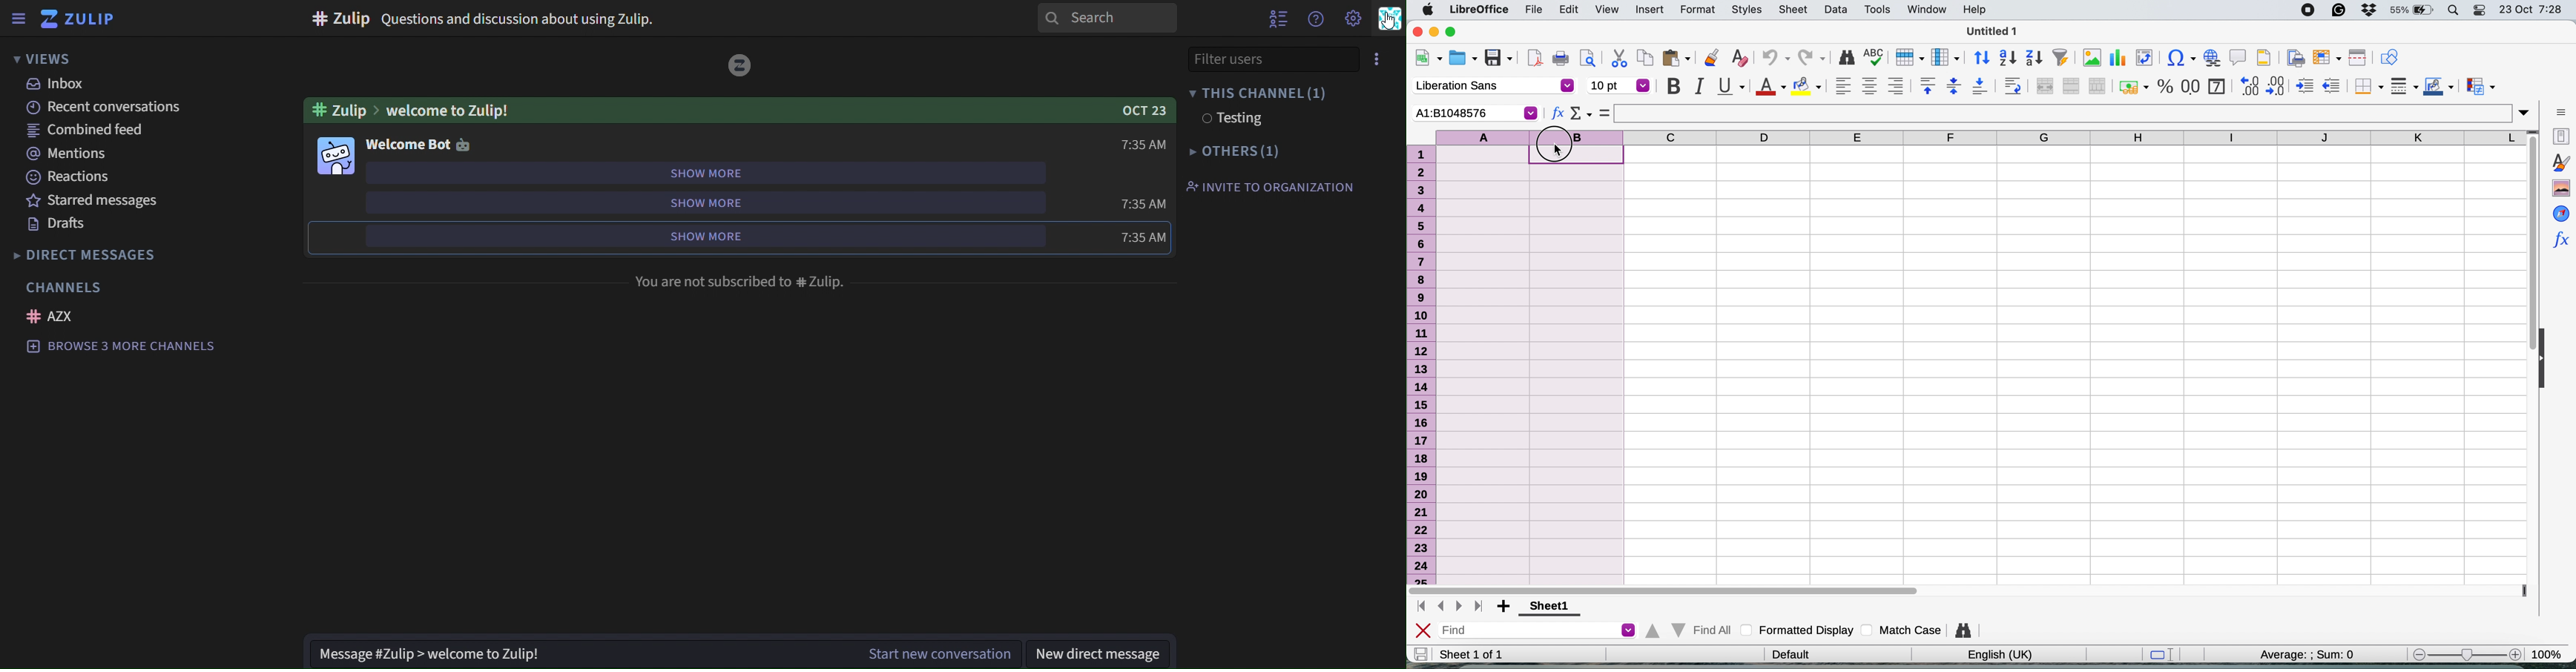  I want to click on switch between sheets, so click(1448, 606).